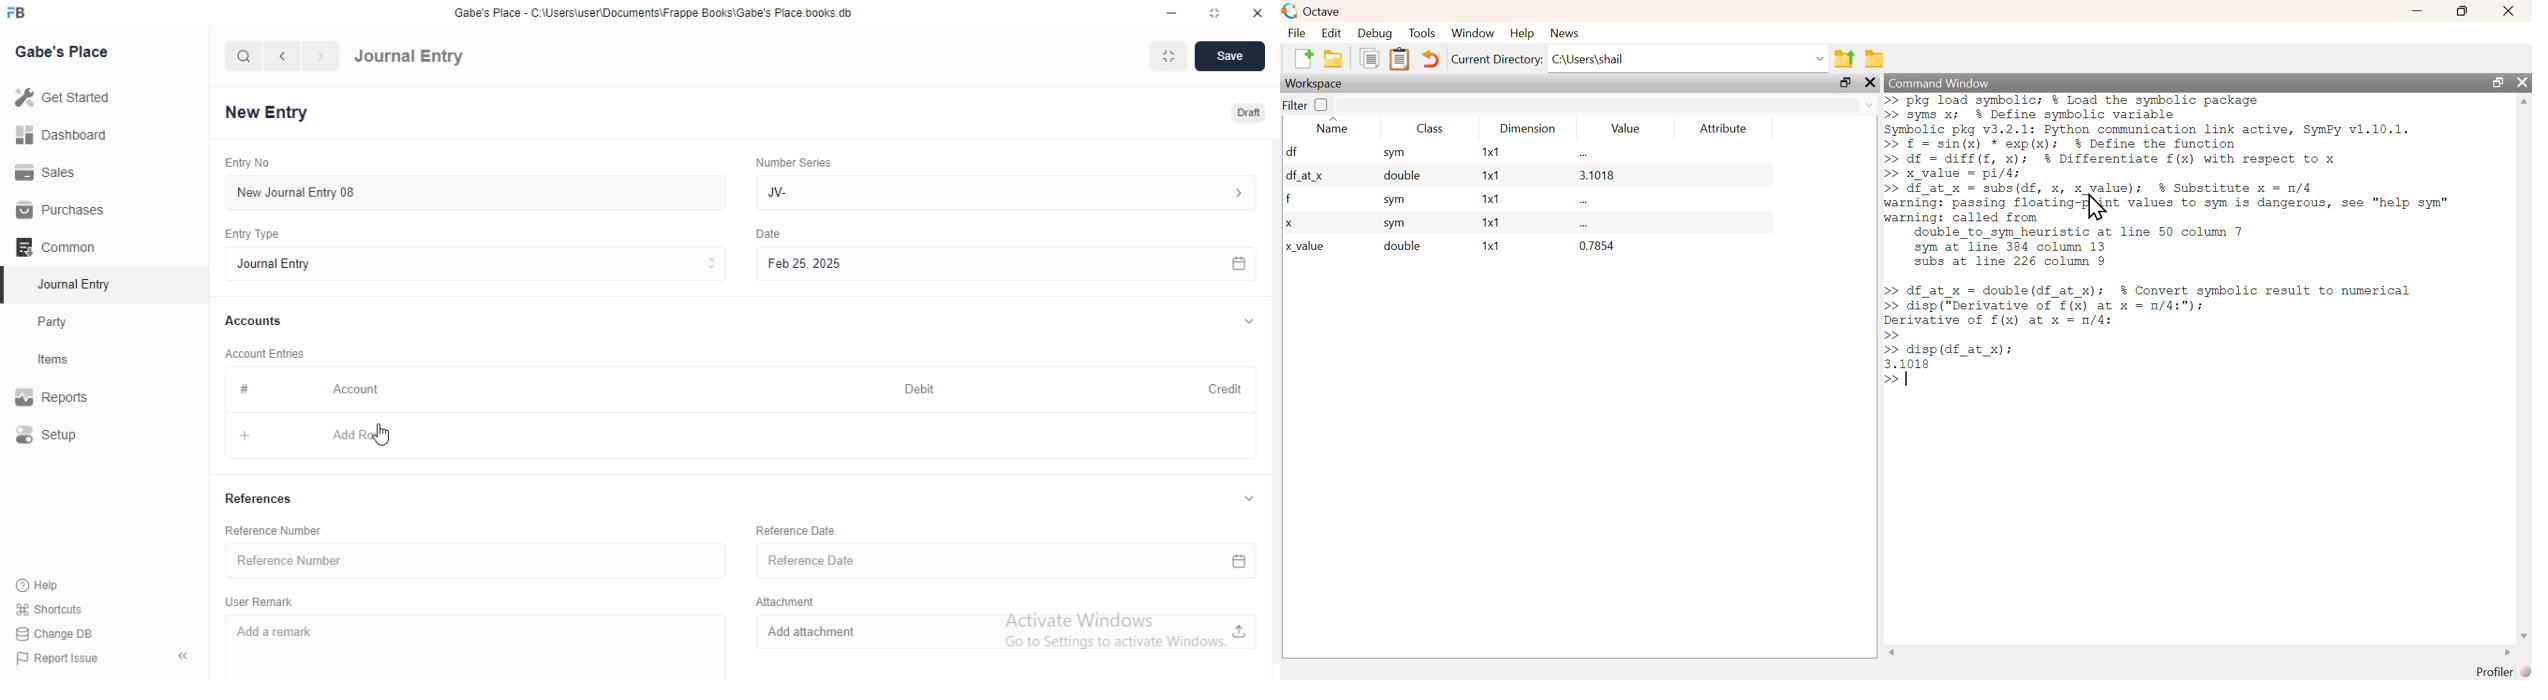  I want to click on Dashboard, so click(61, 138).